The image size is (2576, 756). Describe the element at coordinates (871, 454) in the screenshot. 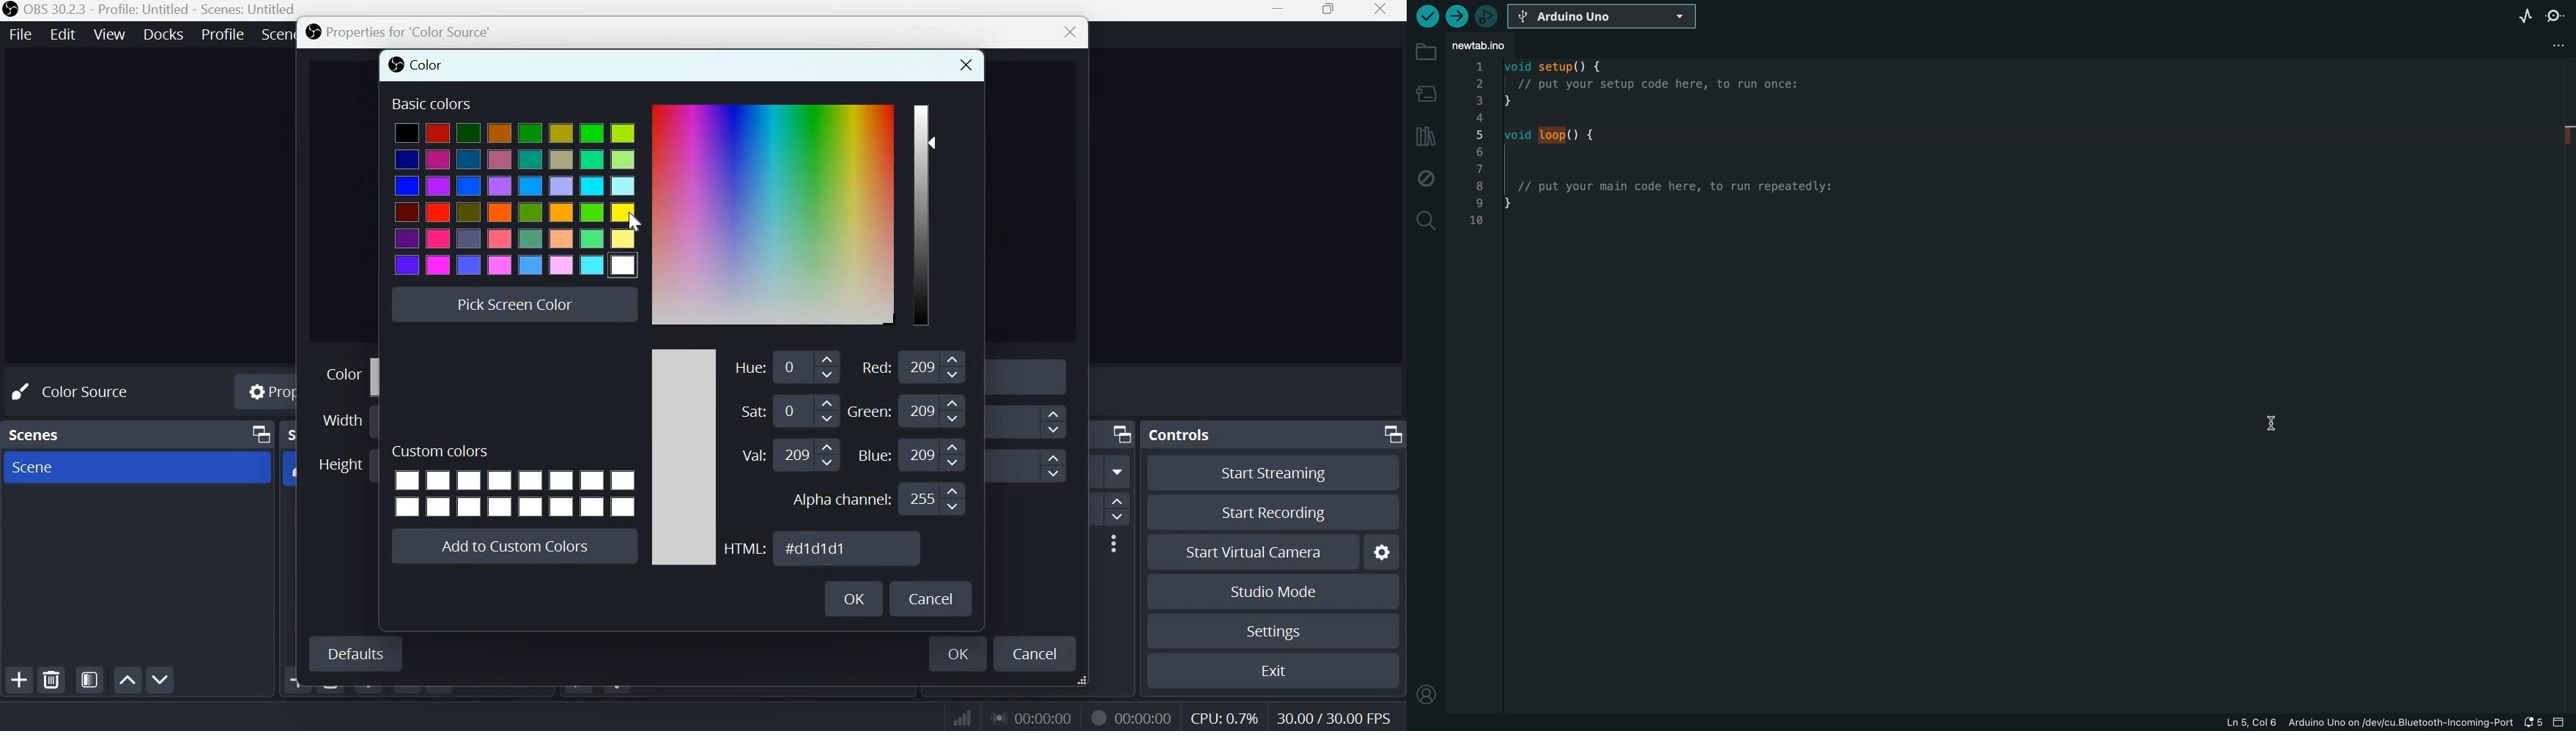

I see `Blue: ` at that location.